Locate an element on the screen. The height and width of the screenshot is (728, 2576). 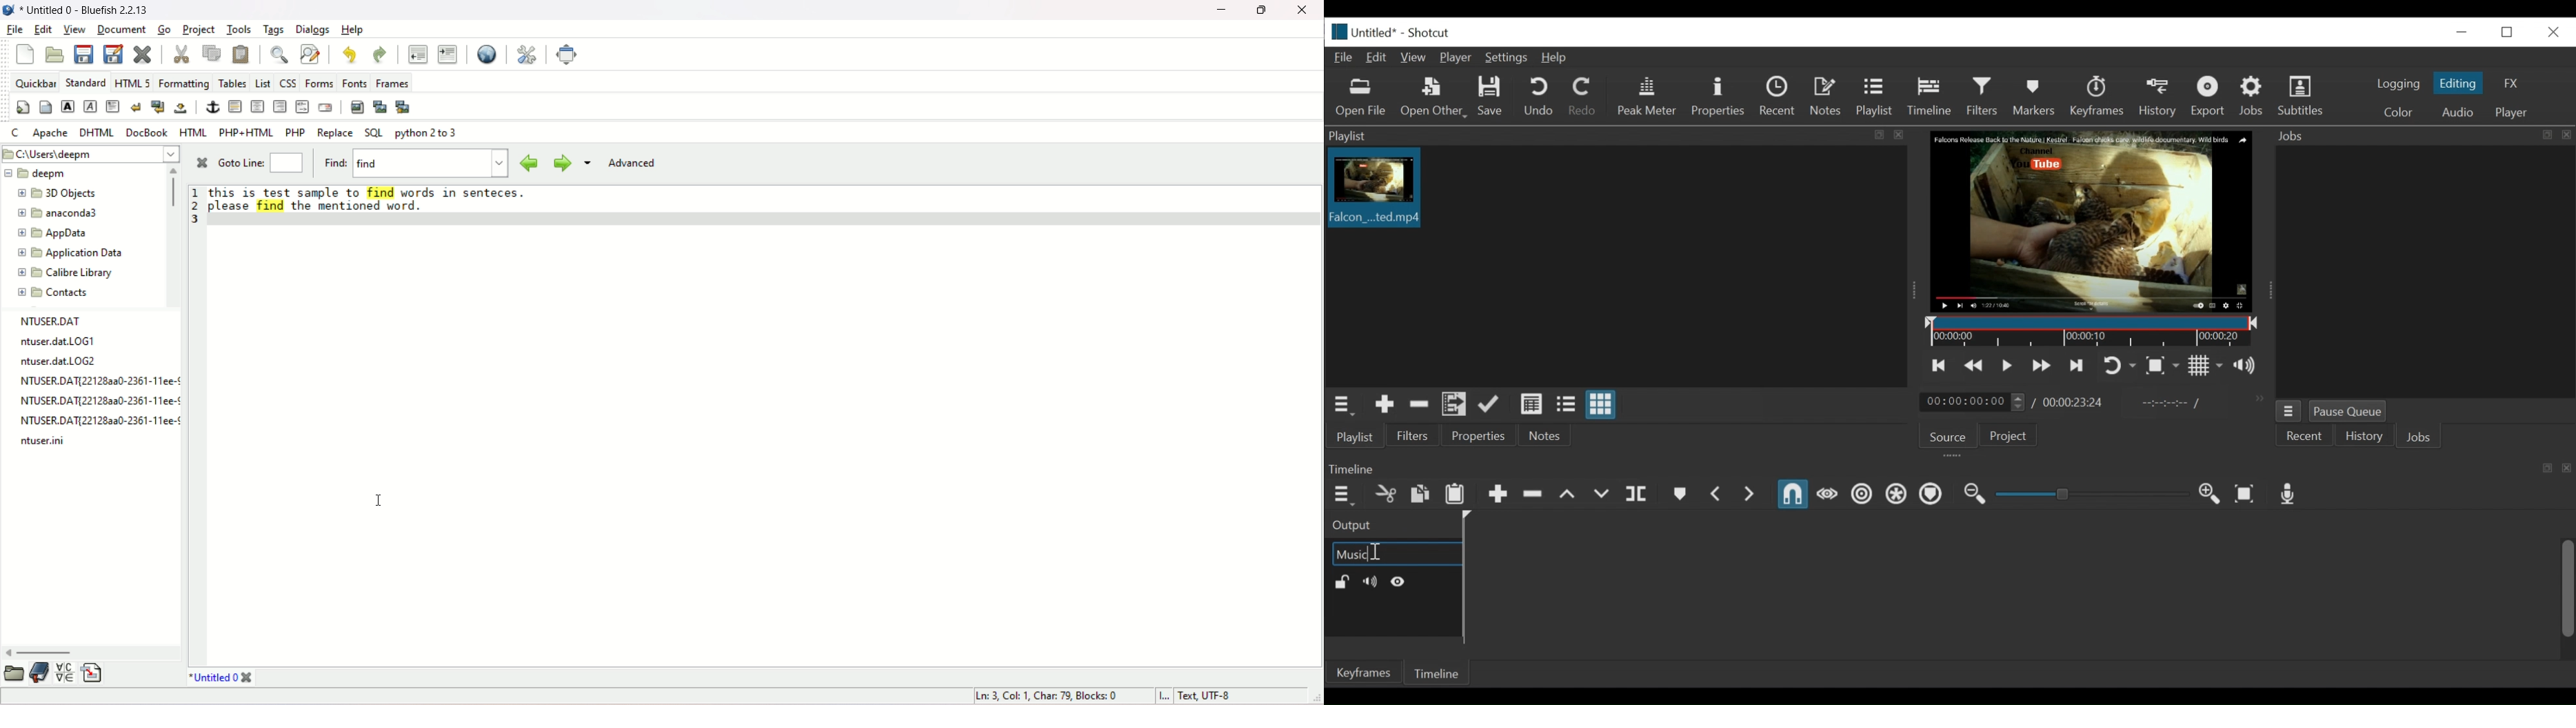
strong is located at coordinates (67, 107).